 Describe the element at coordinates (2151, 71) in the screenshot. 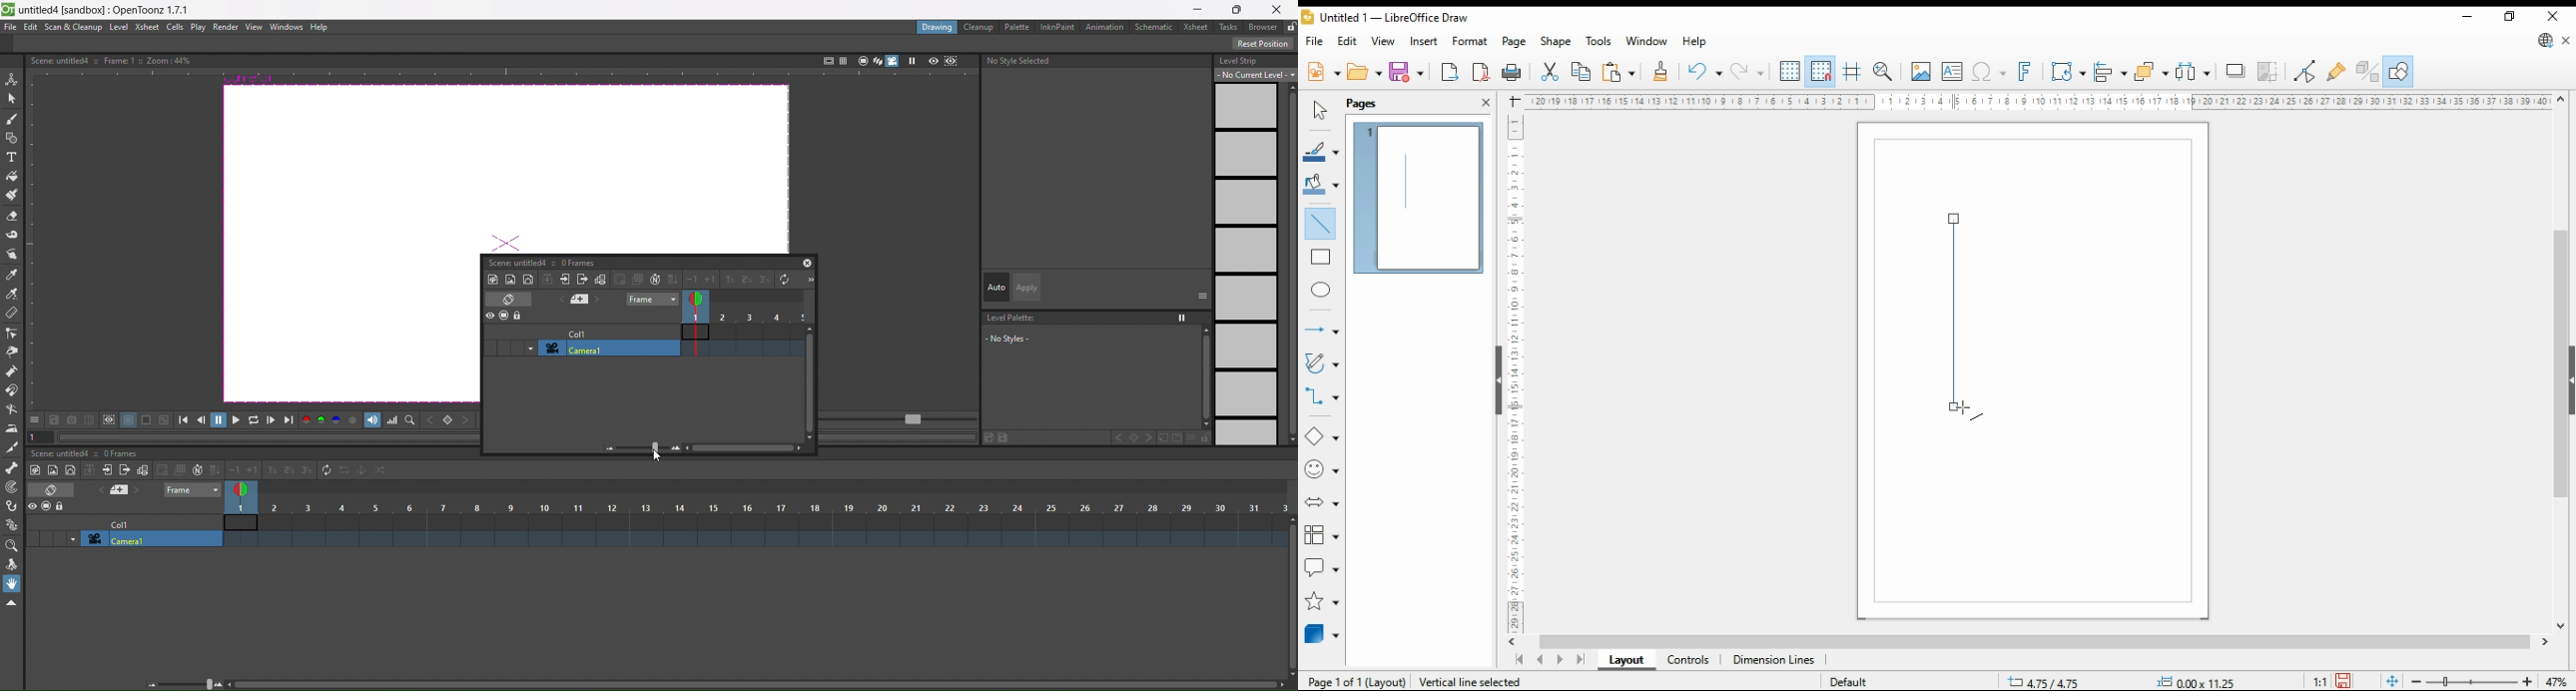

I see `arrange` at that location.